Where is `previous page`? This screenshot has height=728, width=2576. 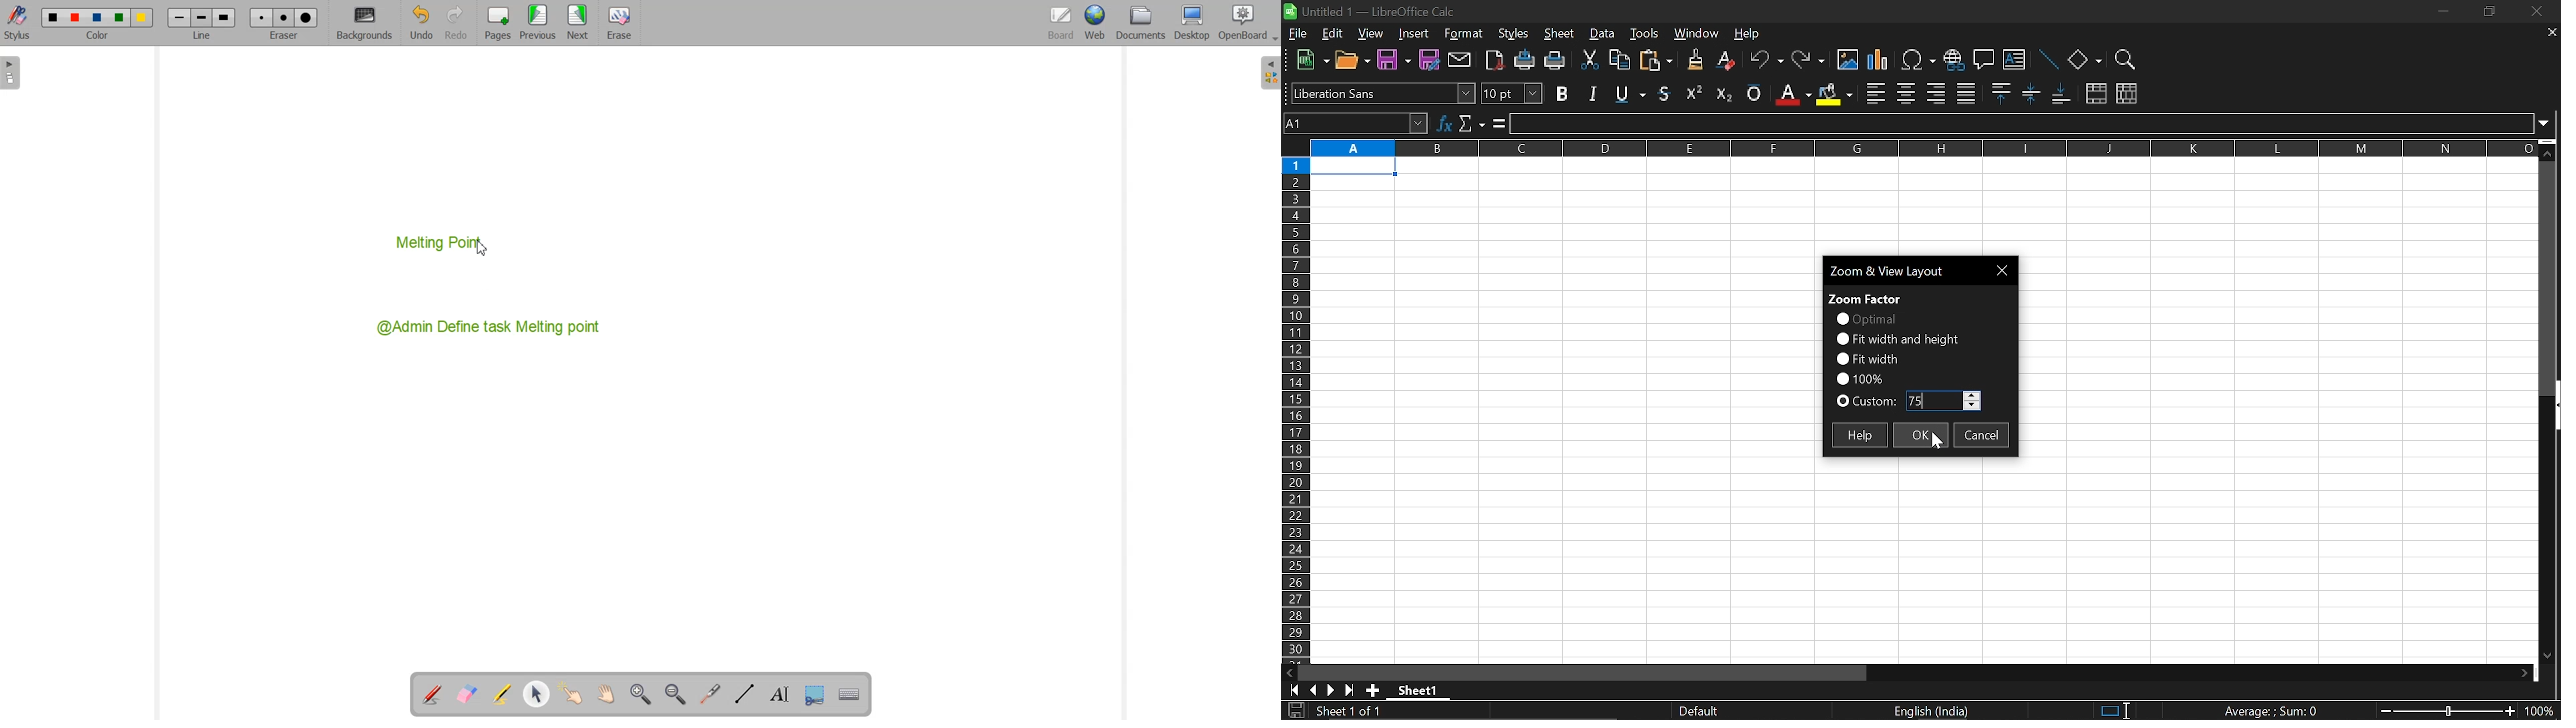
previous page is located at coordinates (1313, 690).